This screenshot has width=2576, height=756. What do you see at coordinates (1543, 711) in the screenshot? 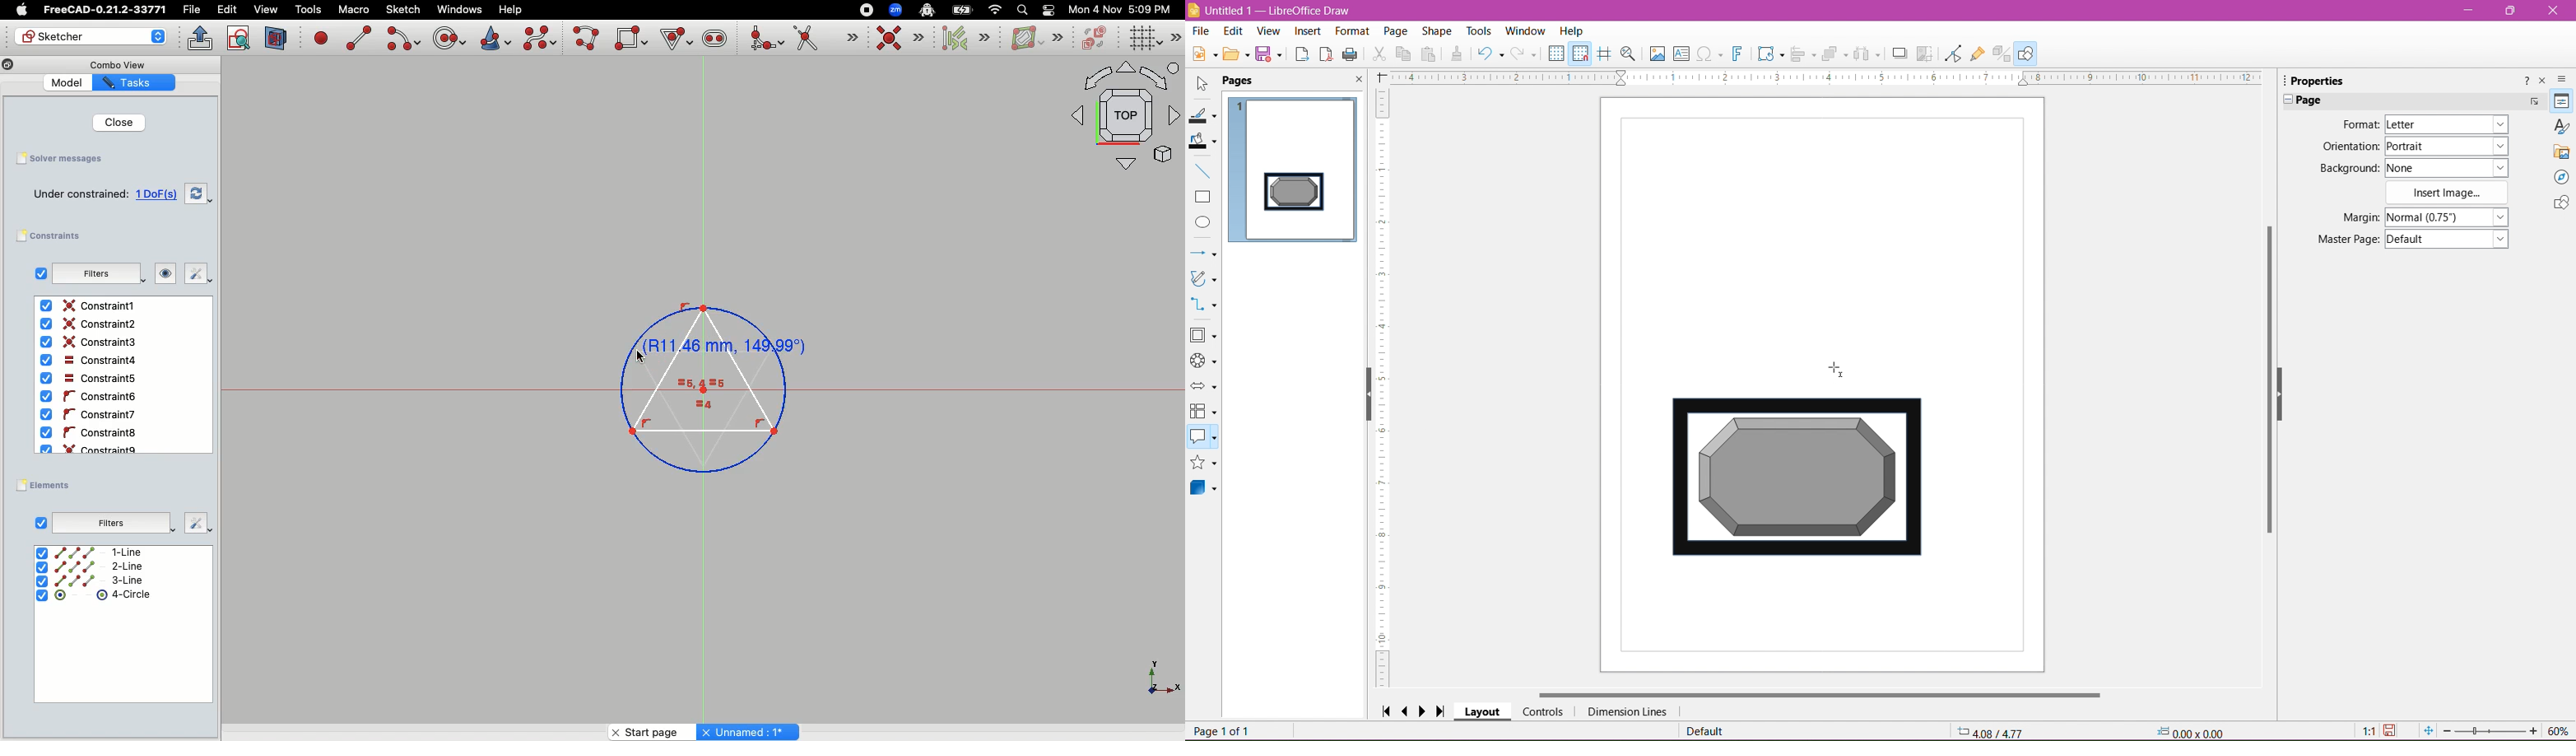
I see `Controls` at bounding box center [1543, 711].